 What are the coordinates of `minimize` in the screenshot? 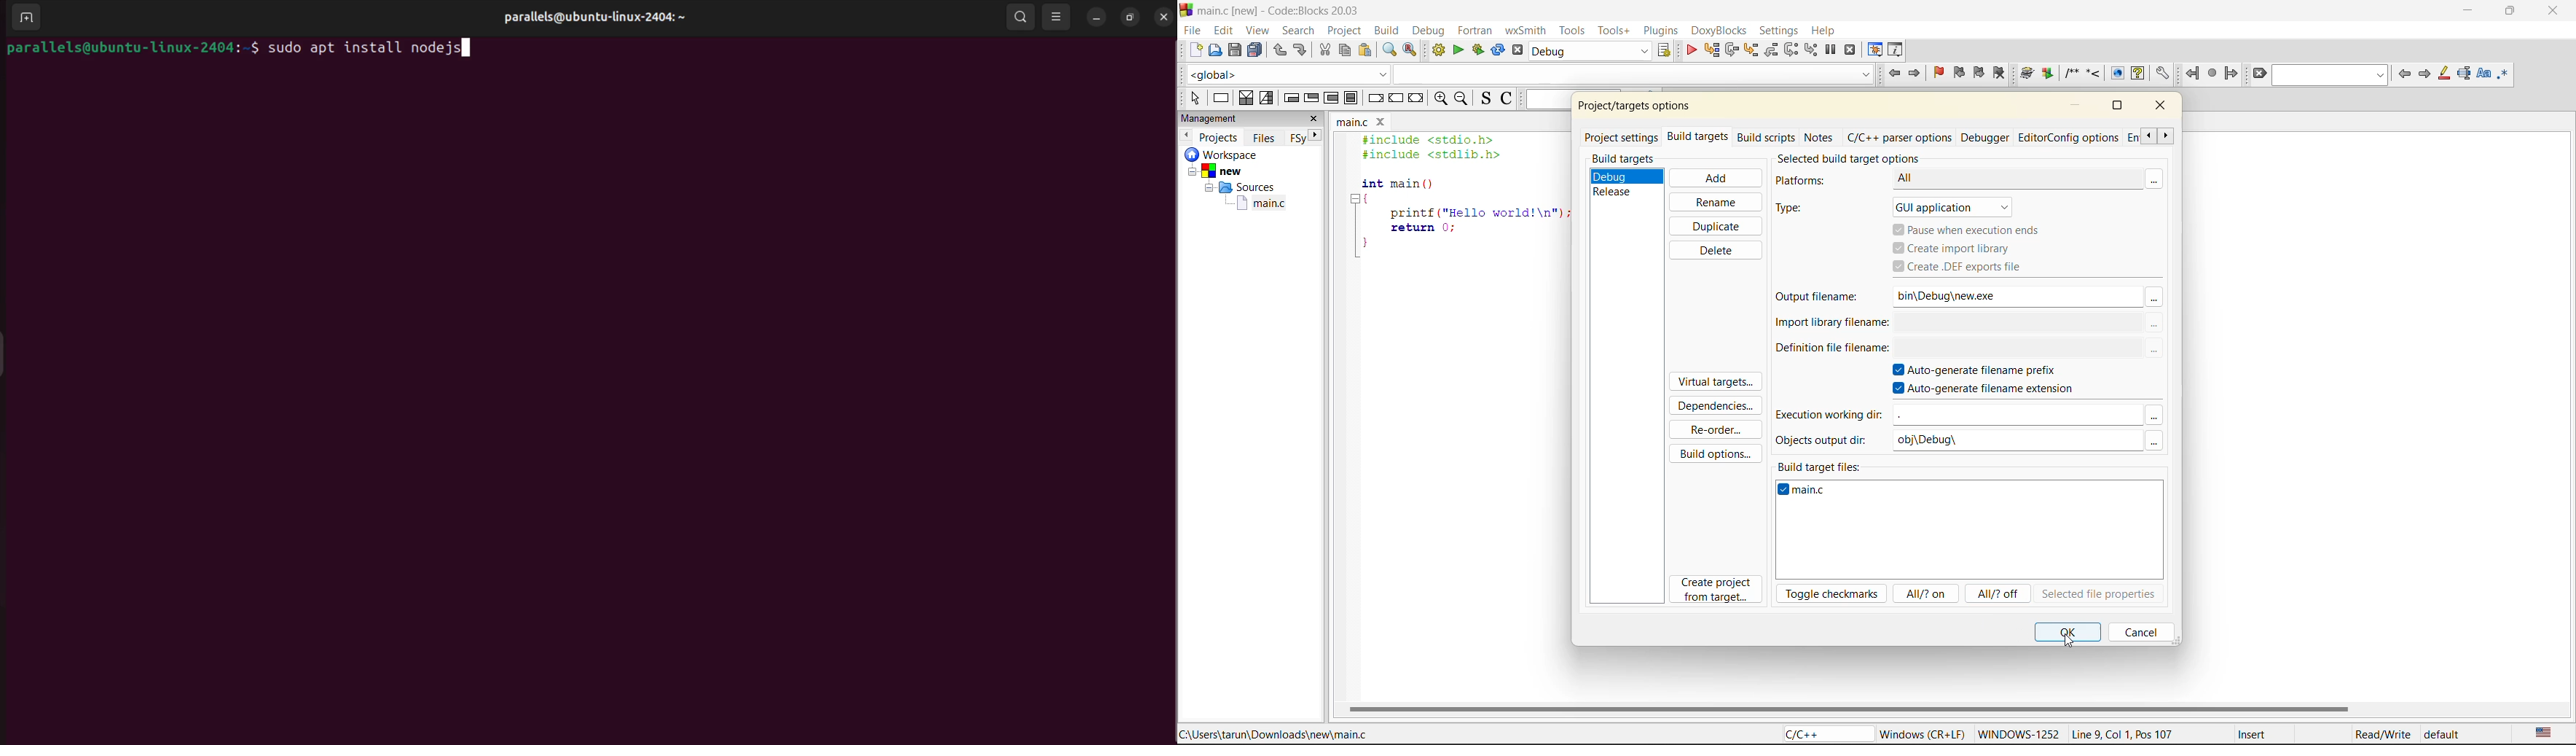 It's located at (2081, 105).